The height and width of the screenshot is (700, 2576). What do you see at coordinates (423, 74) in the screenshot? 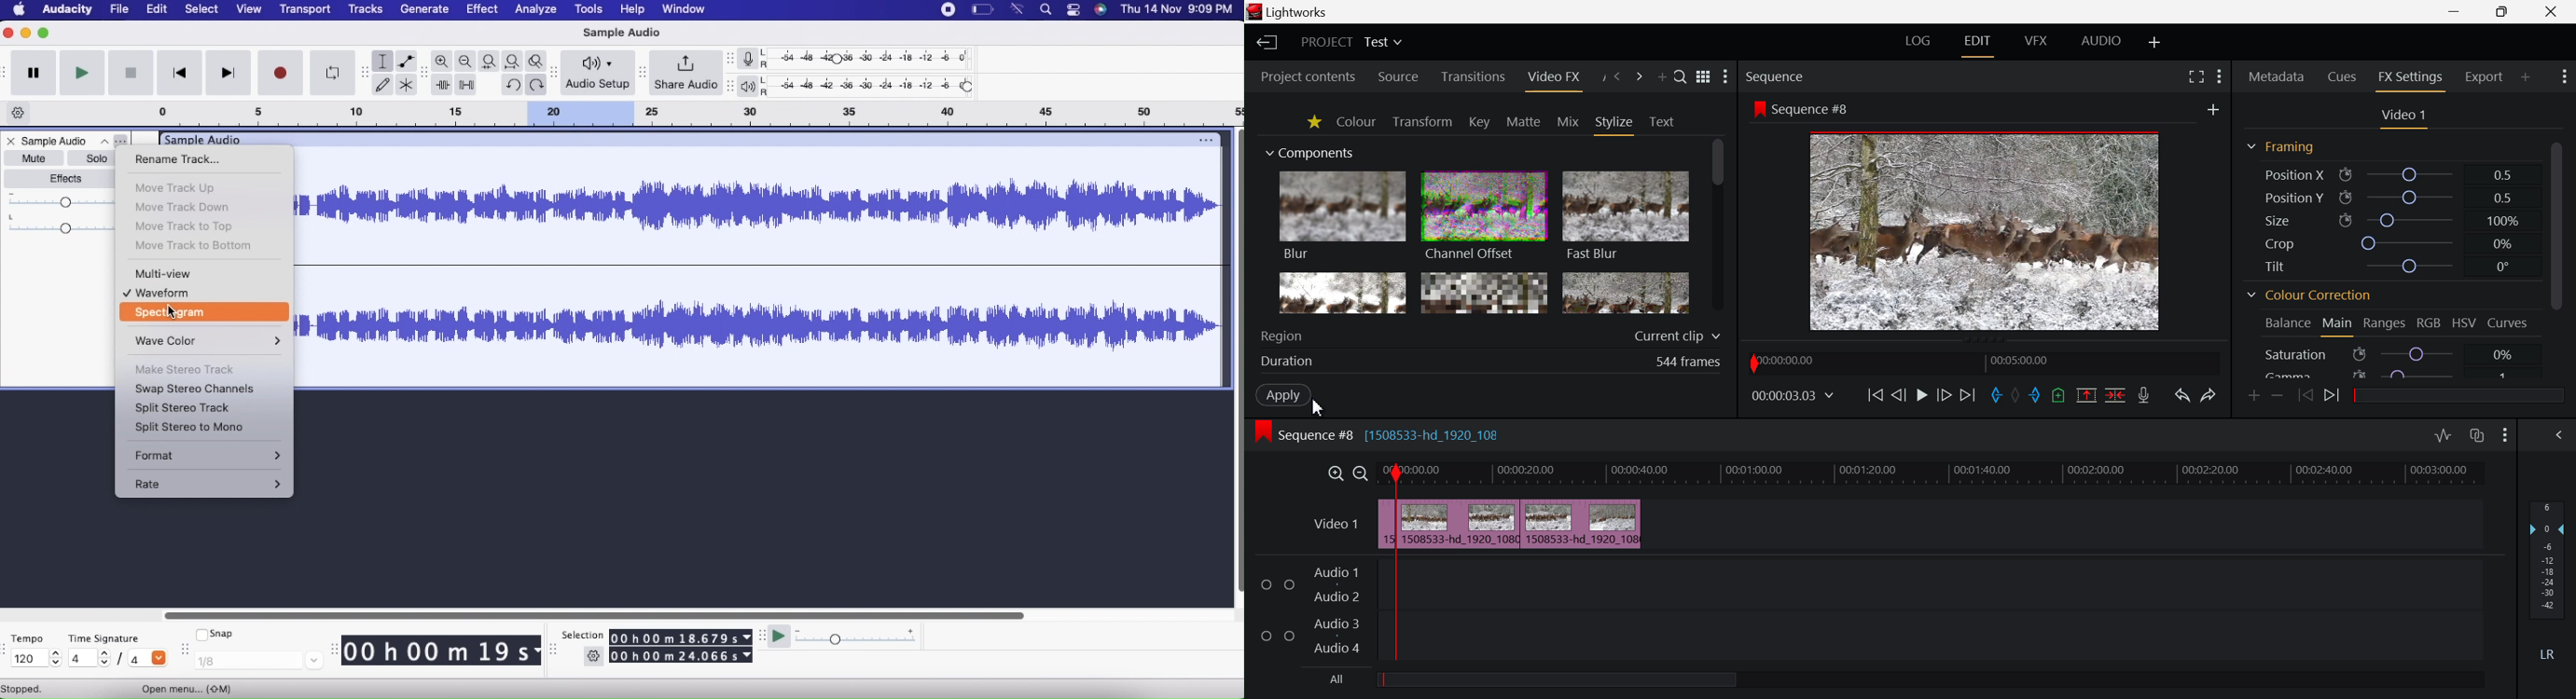
I see `move toolbar` at bounding box center [423, 74].